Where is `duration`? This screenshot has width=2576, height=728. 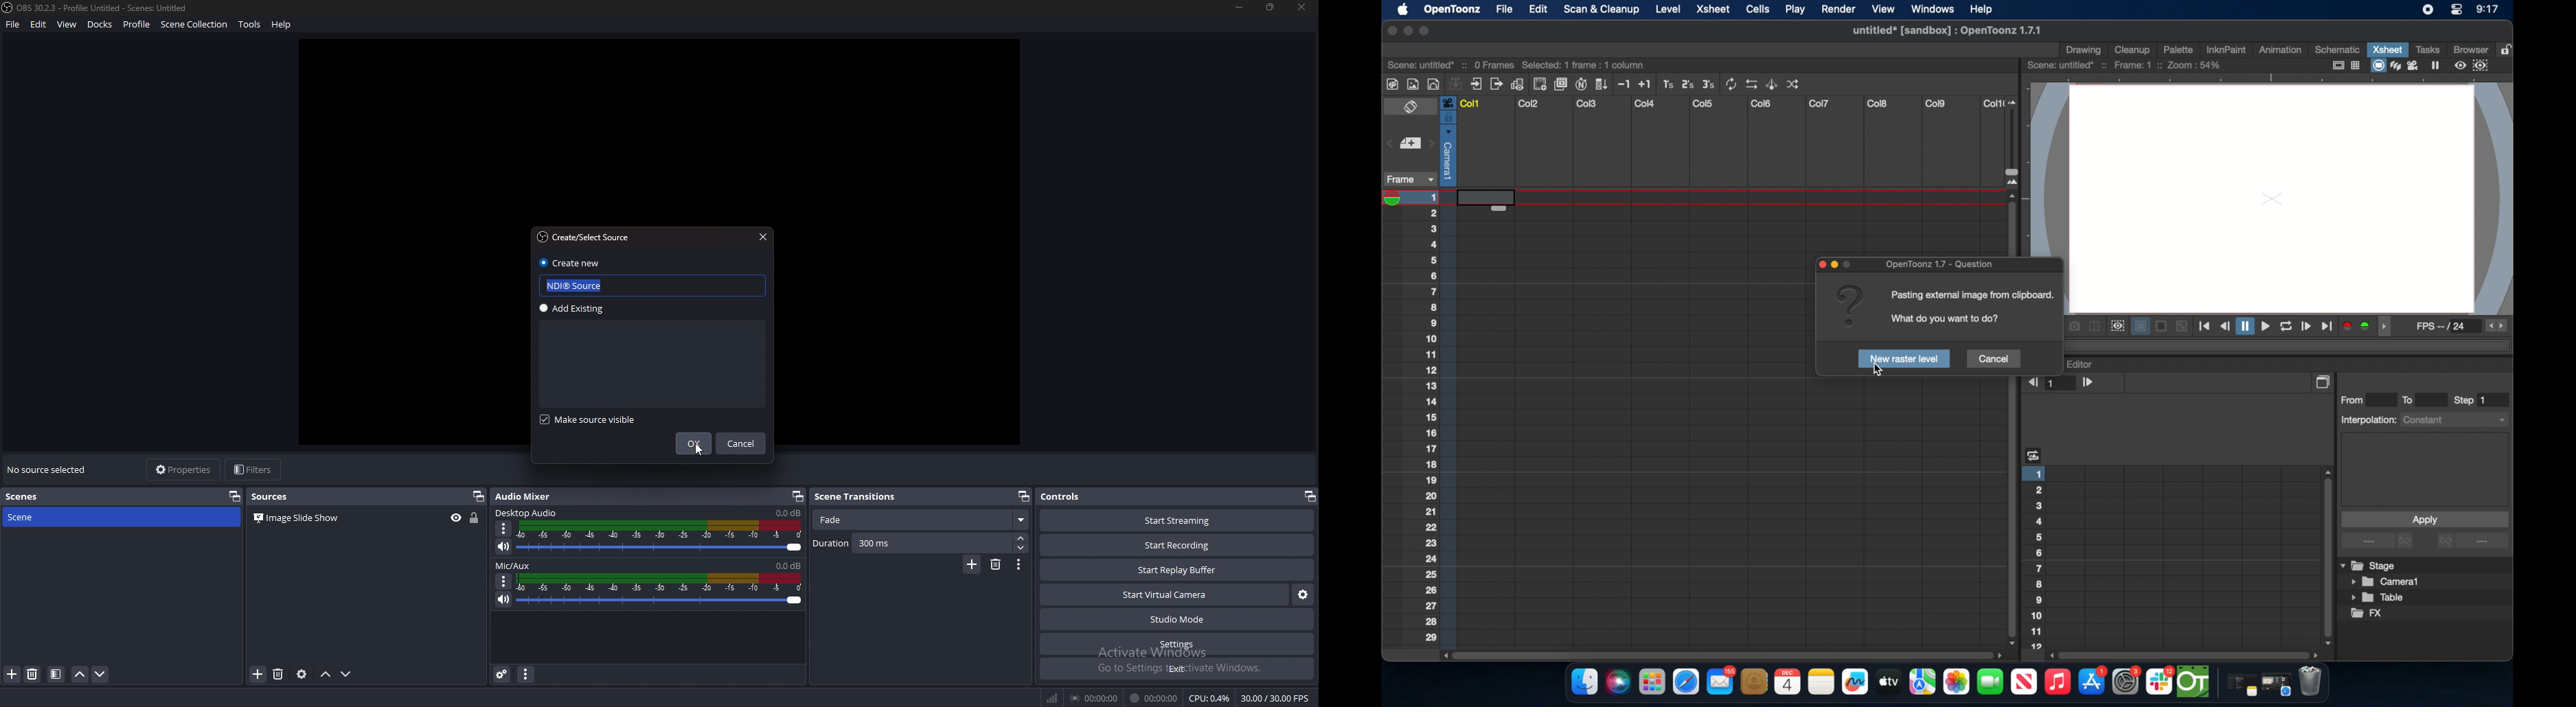 duration is located at coordinates (912, 542).